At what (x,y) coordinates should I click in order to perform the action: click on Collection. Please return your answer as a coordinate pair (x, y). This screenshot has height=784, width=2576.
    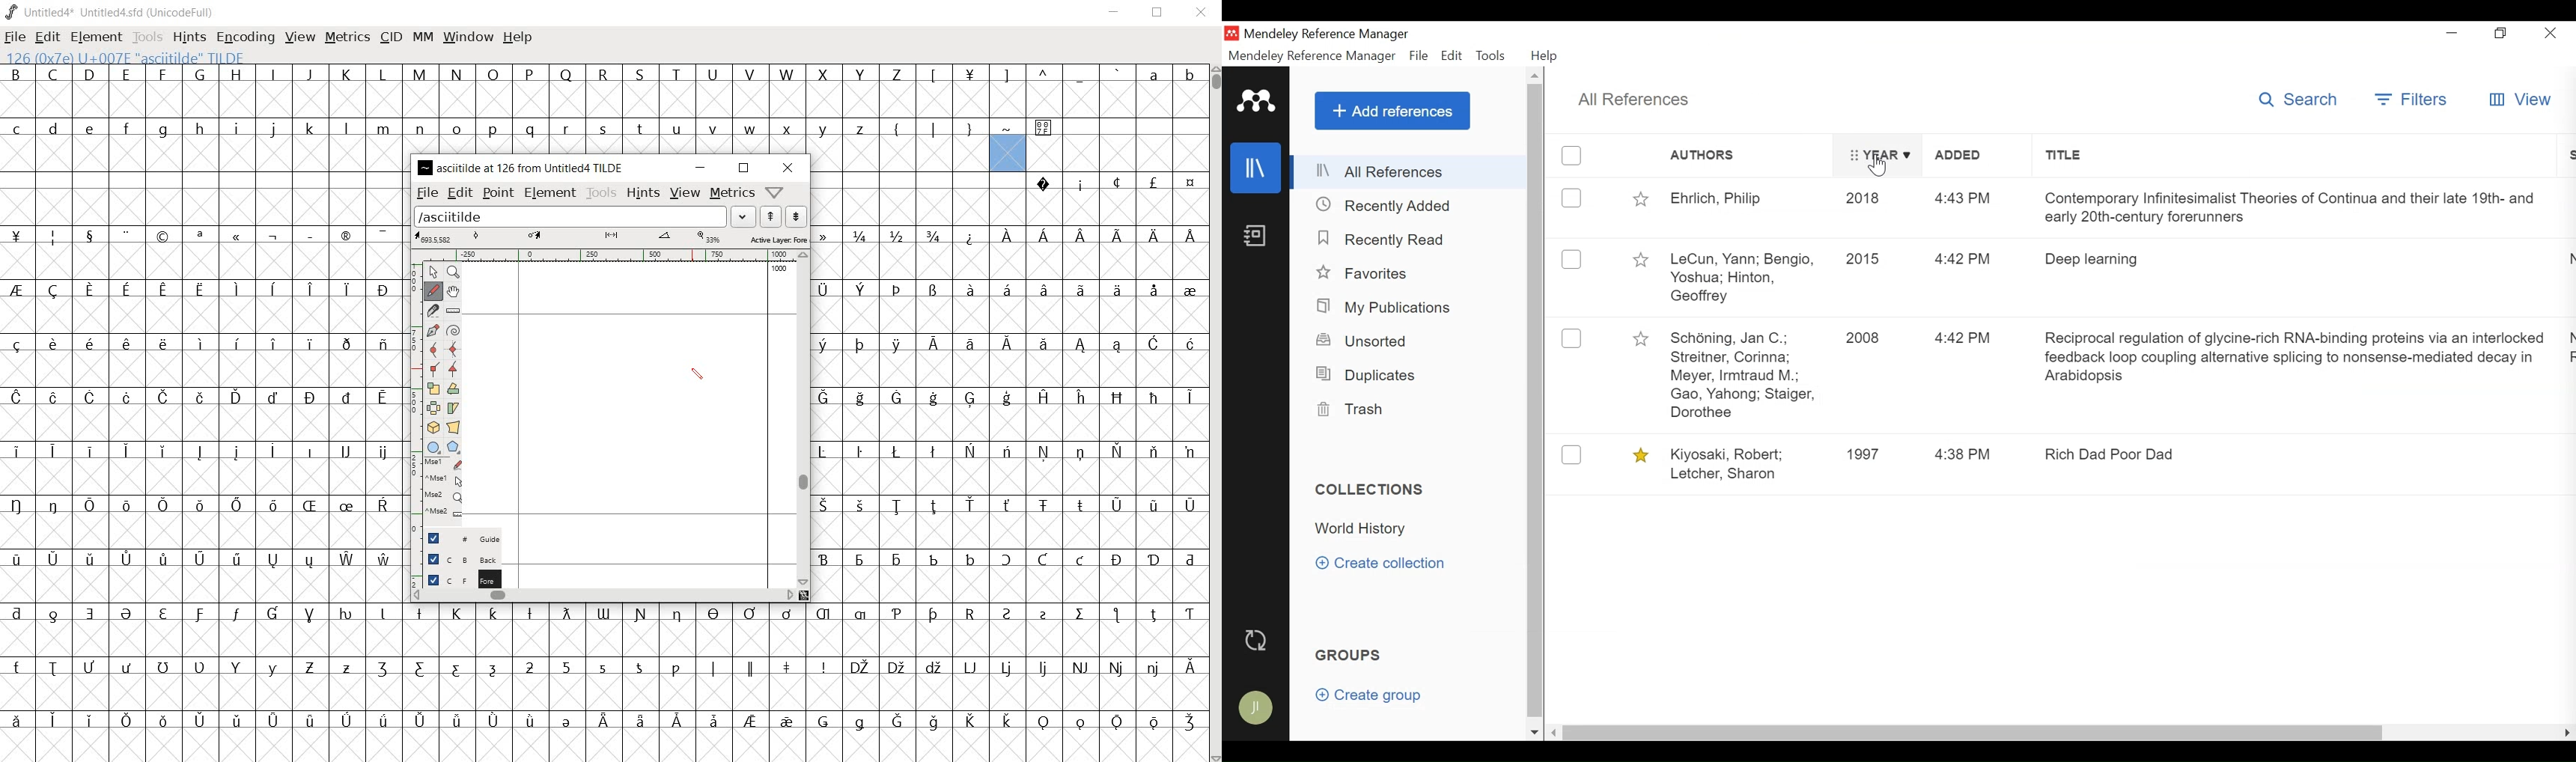
    Looking at the image, I should click on (1364, 529).